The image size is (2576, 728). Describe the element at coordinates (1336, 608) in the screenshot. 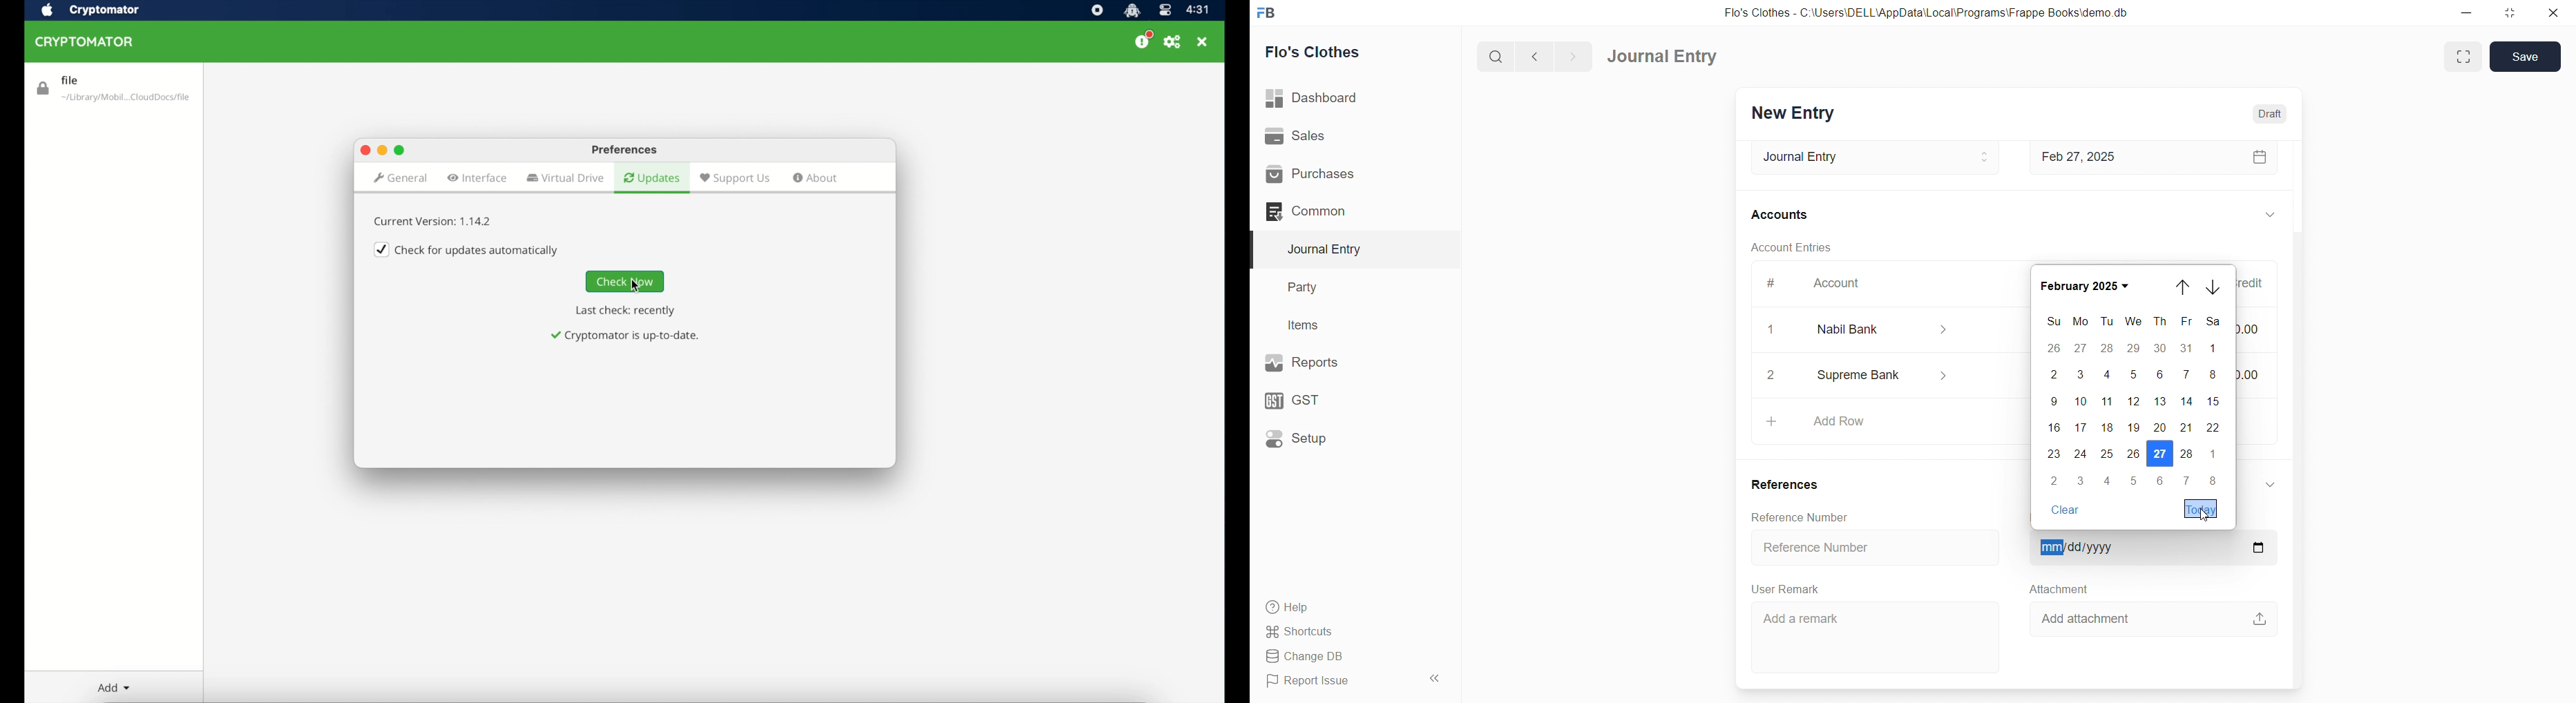

I see `Help` at that location.